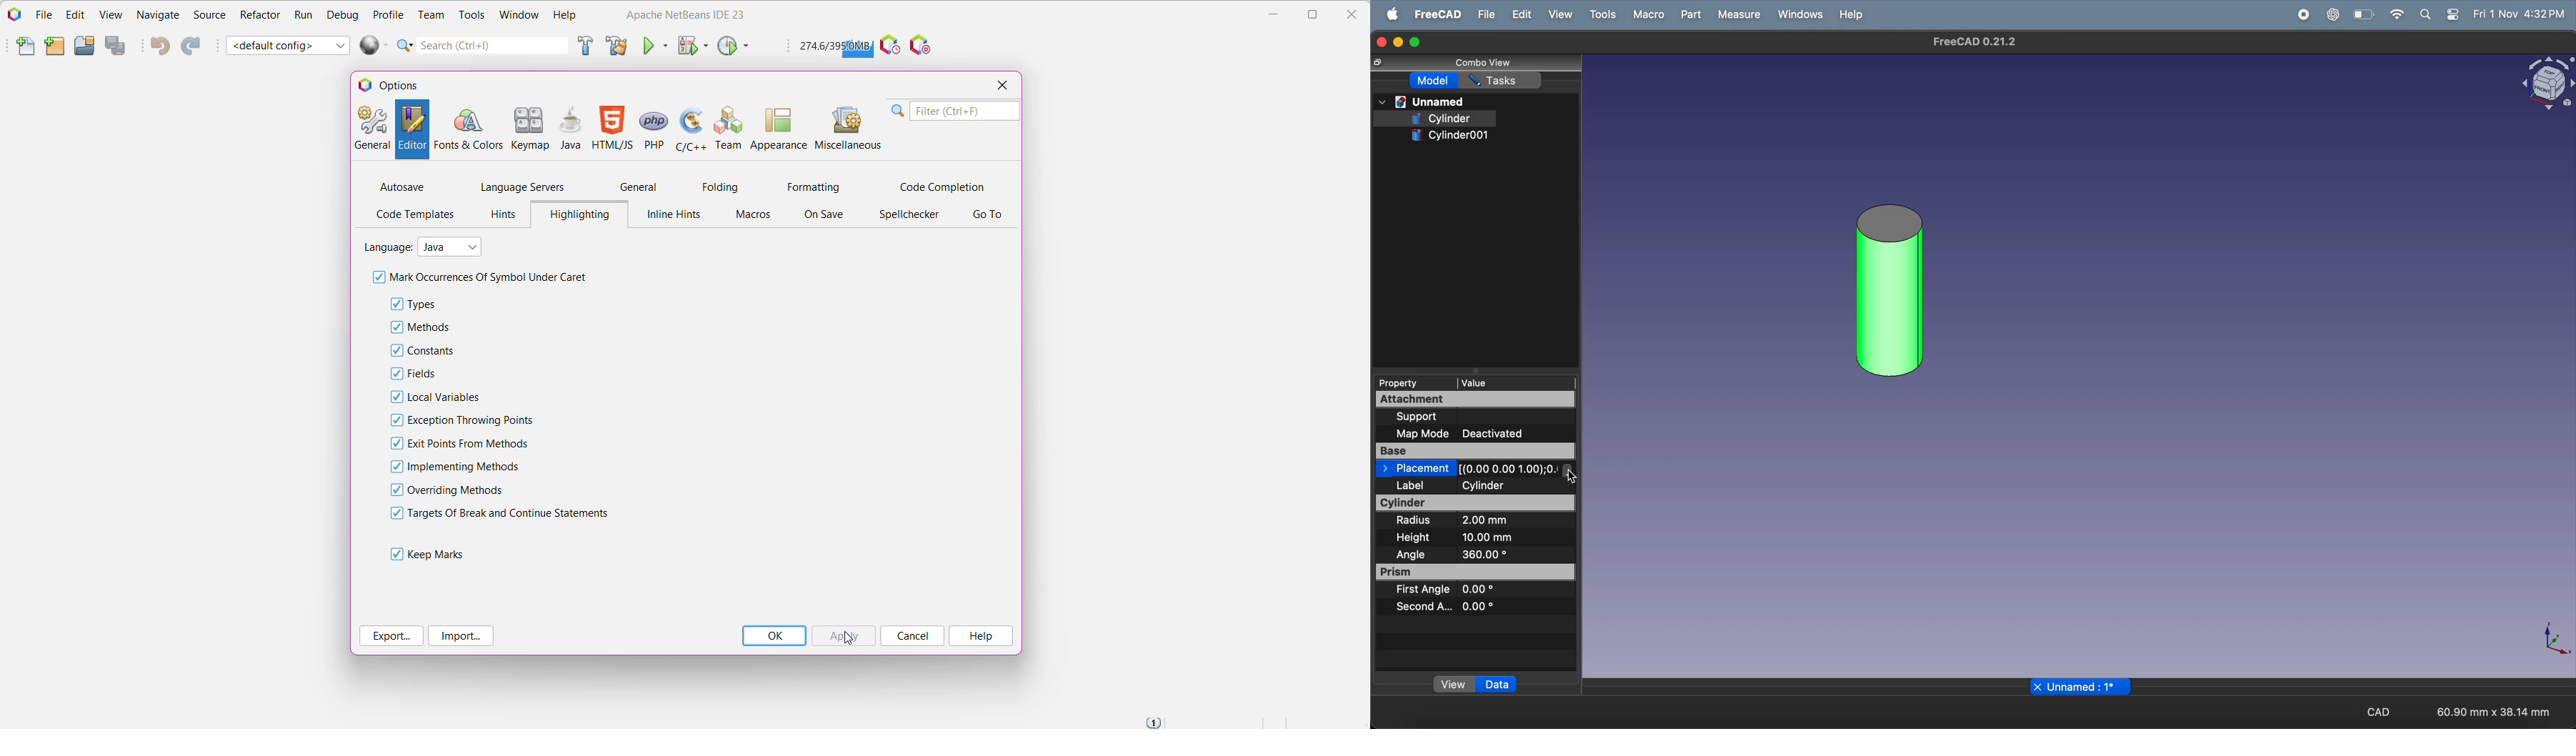 This screenshot has height=756, width=2576. What do you see at coordinates (2363, 15) in the screenshot?
I see `battery` at bounding box center [2363, 15].